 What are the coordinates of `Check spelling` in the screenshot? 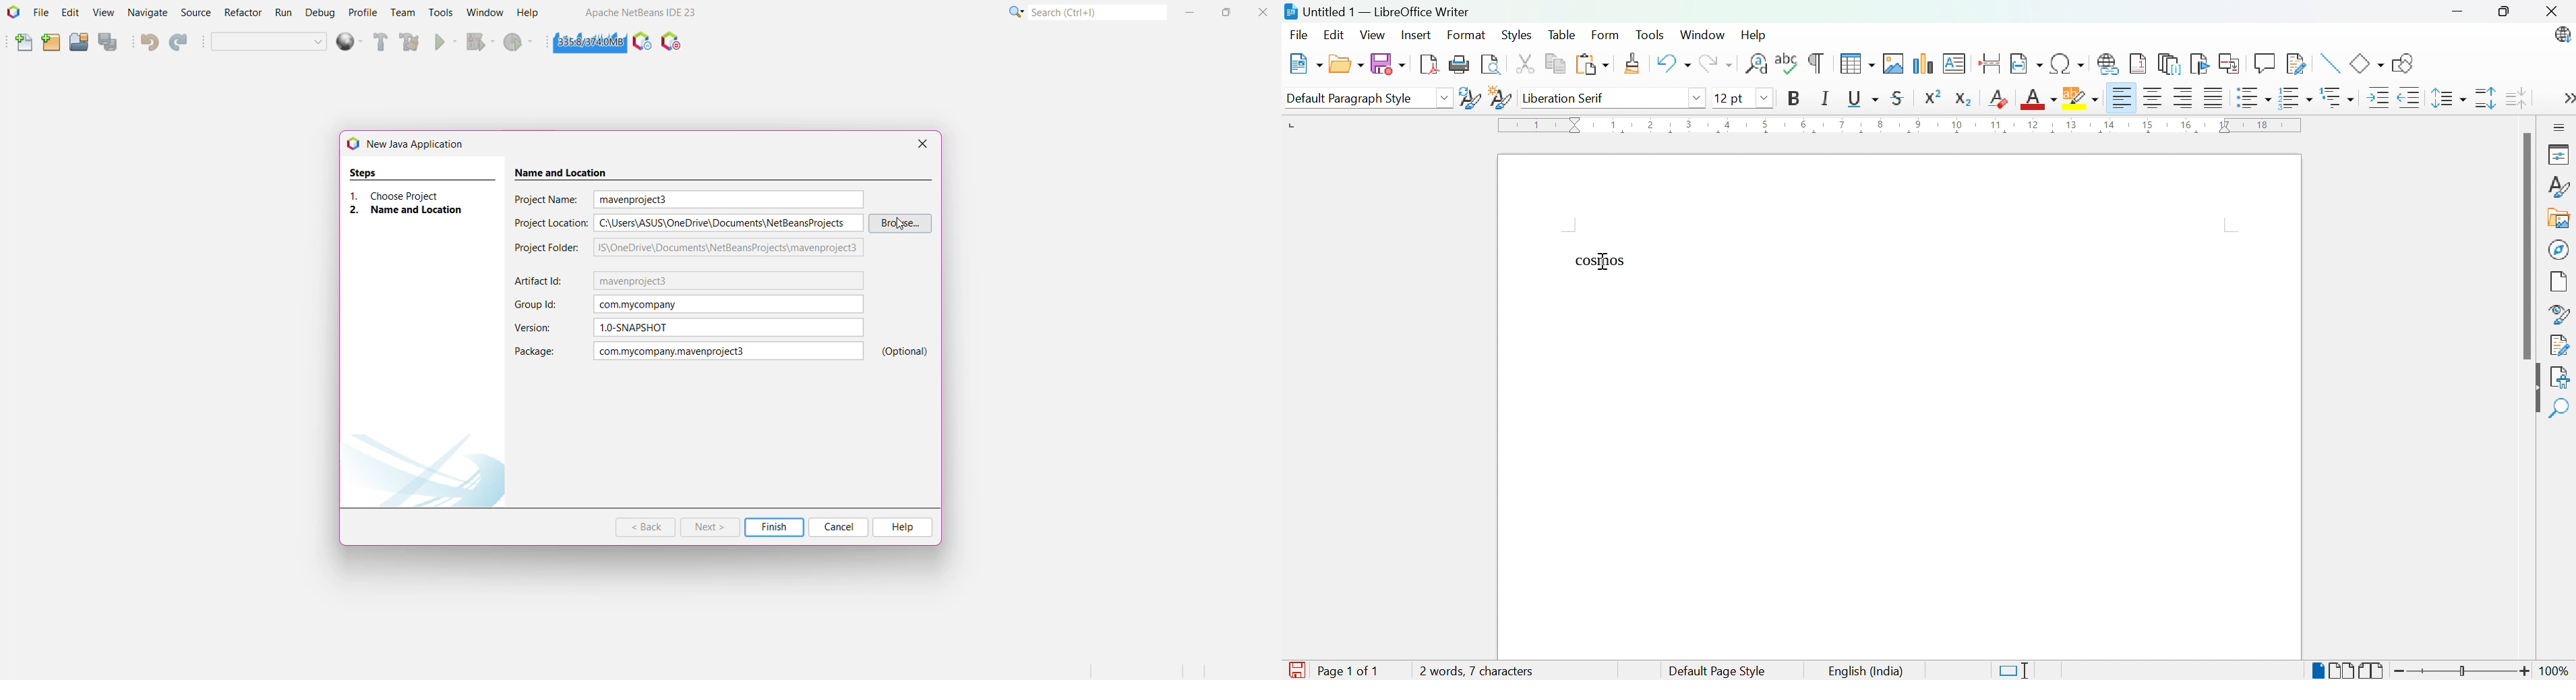 It's located at (1788, 63).